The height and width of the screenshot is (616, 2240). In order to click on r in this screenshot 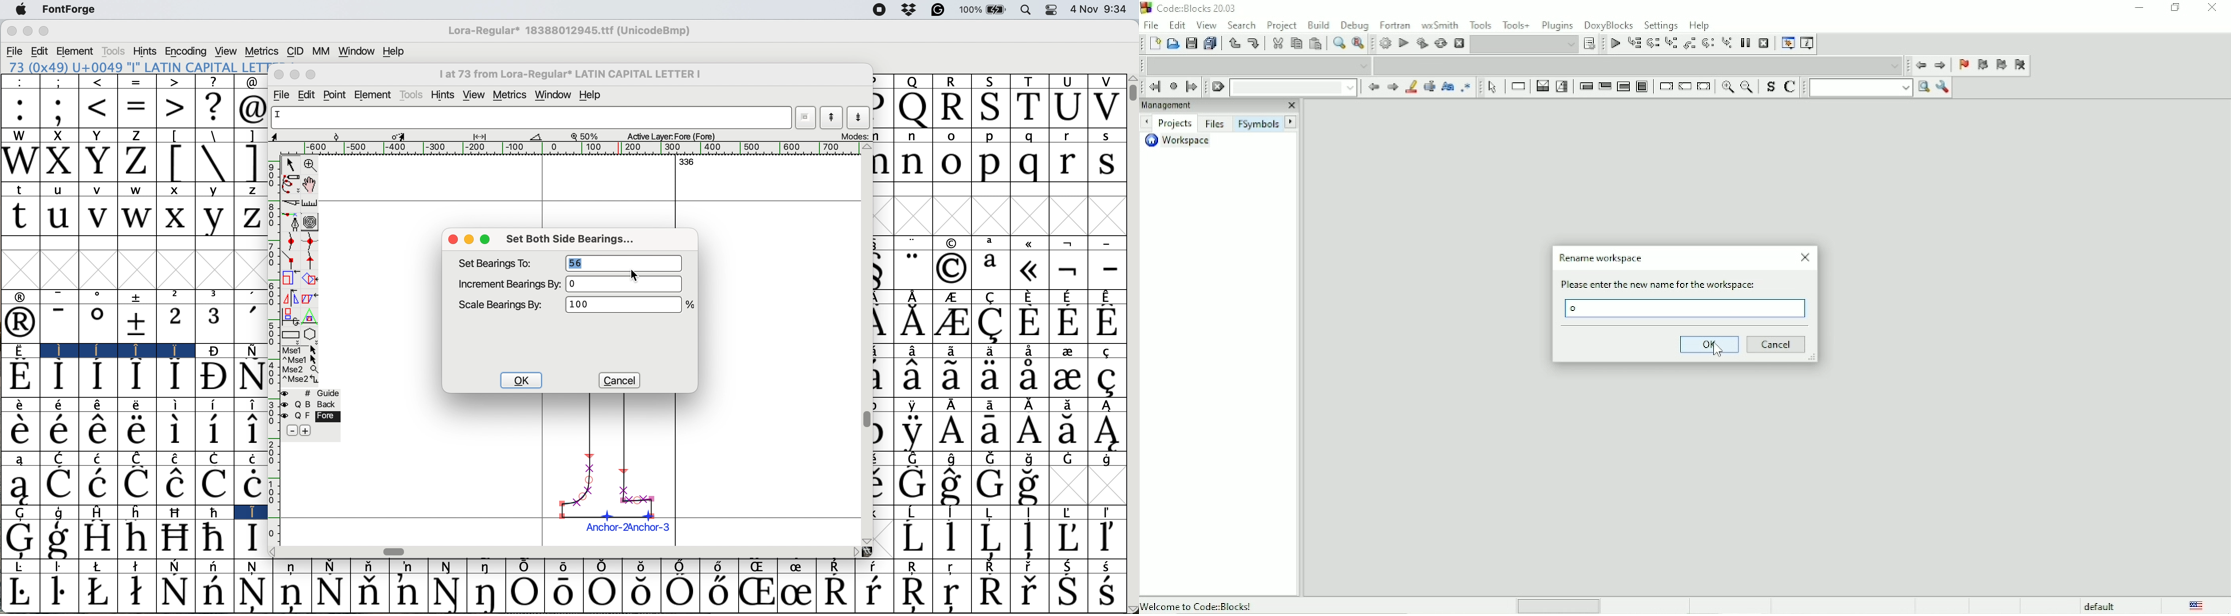, I will do `click(1068, 163)`.